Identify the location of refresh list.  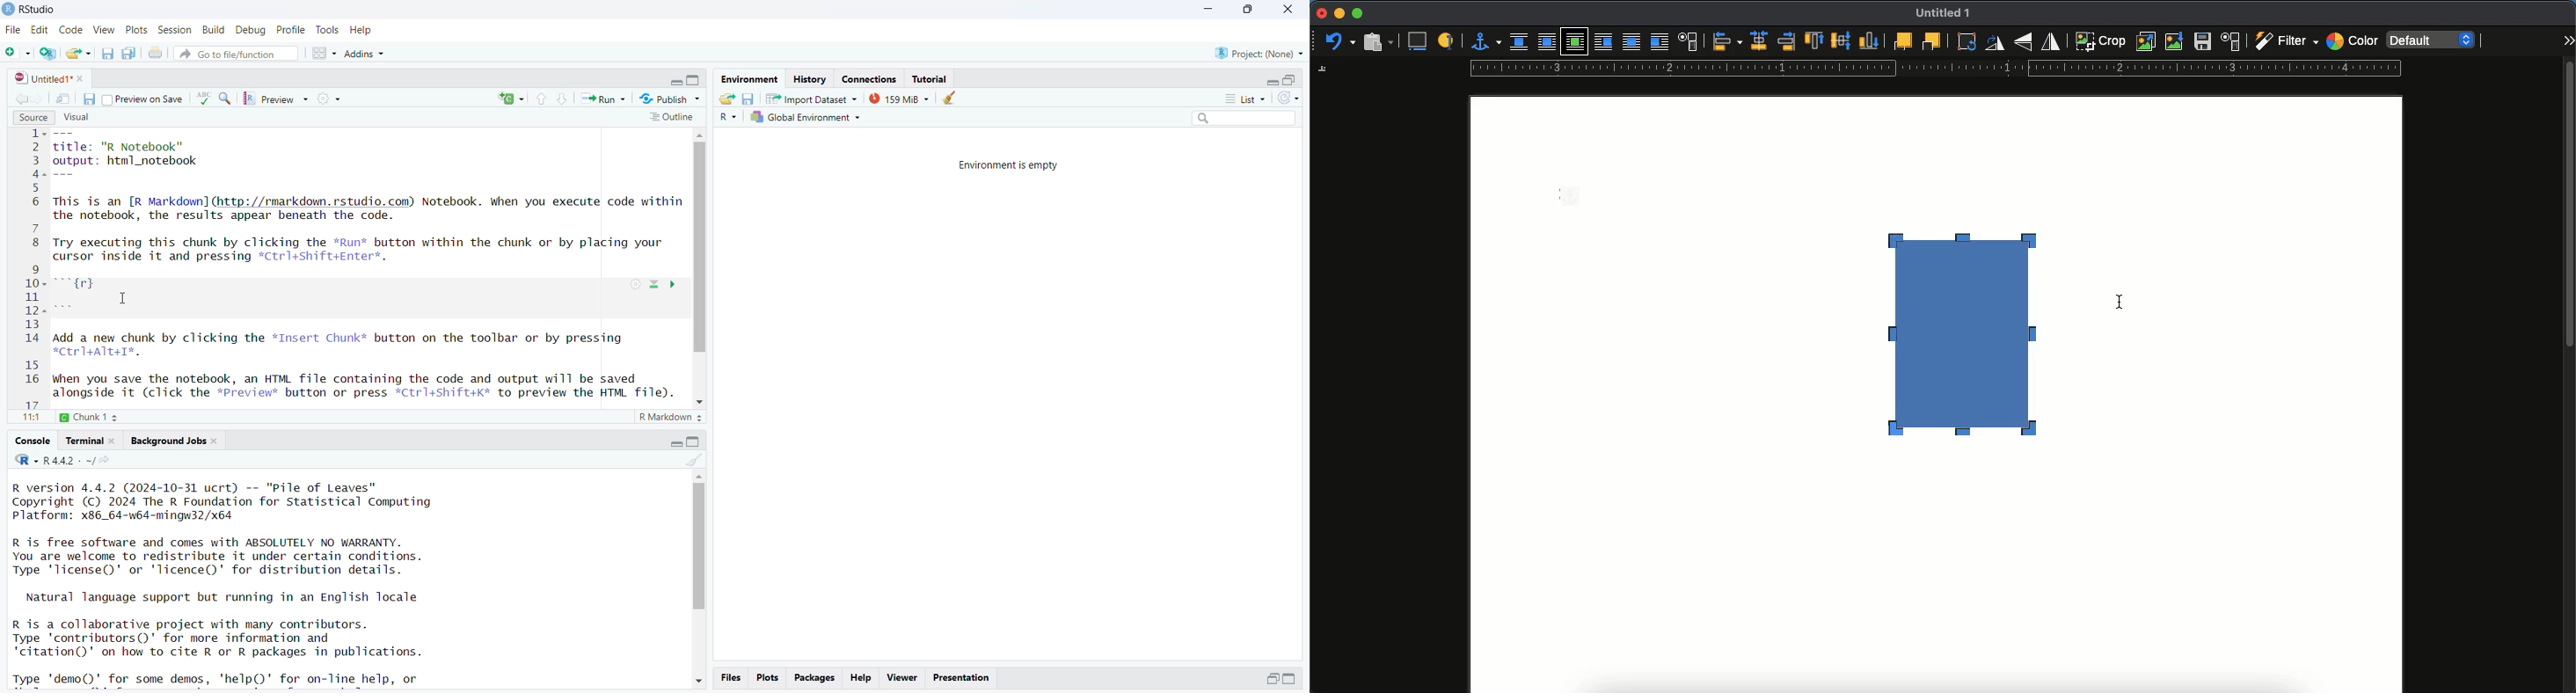
(1288, 99).